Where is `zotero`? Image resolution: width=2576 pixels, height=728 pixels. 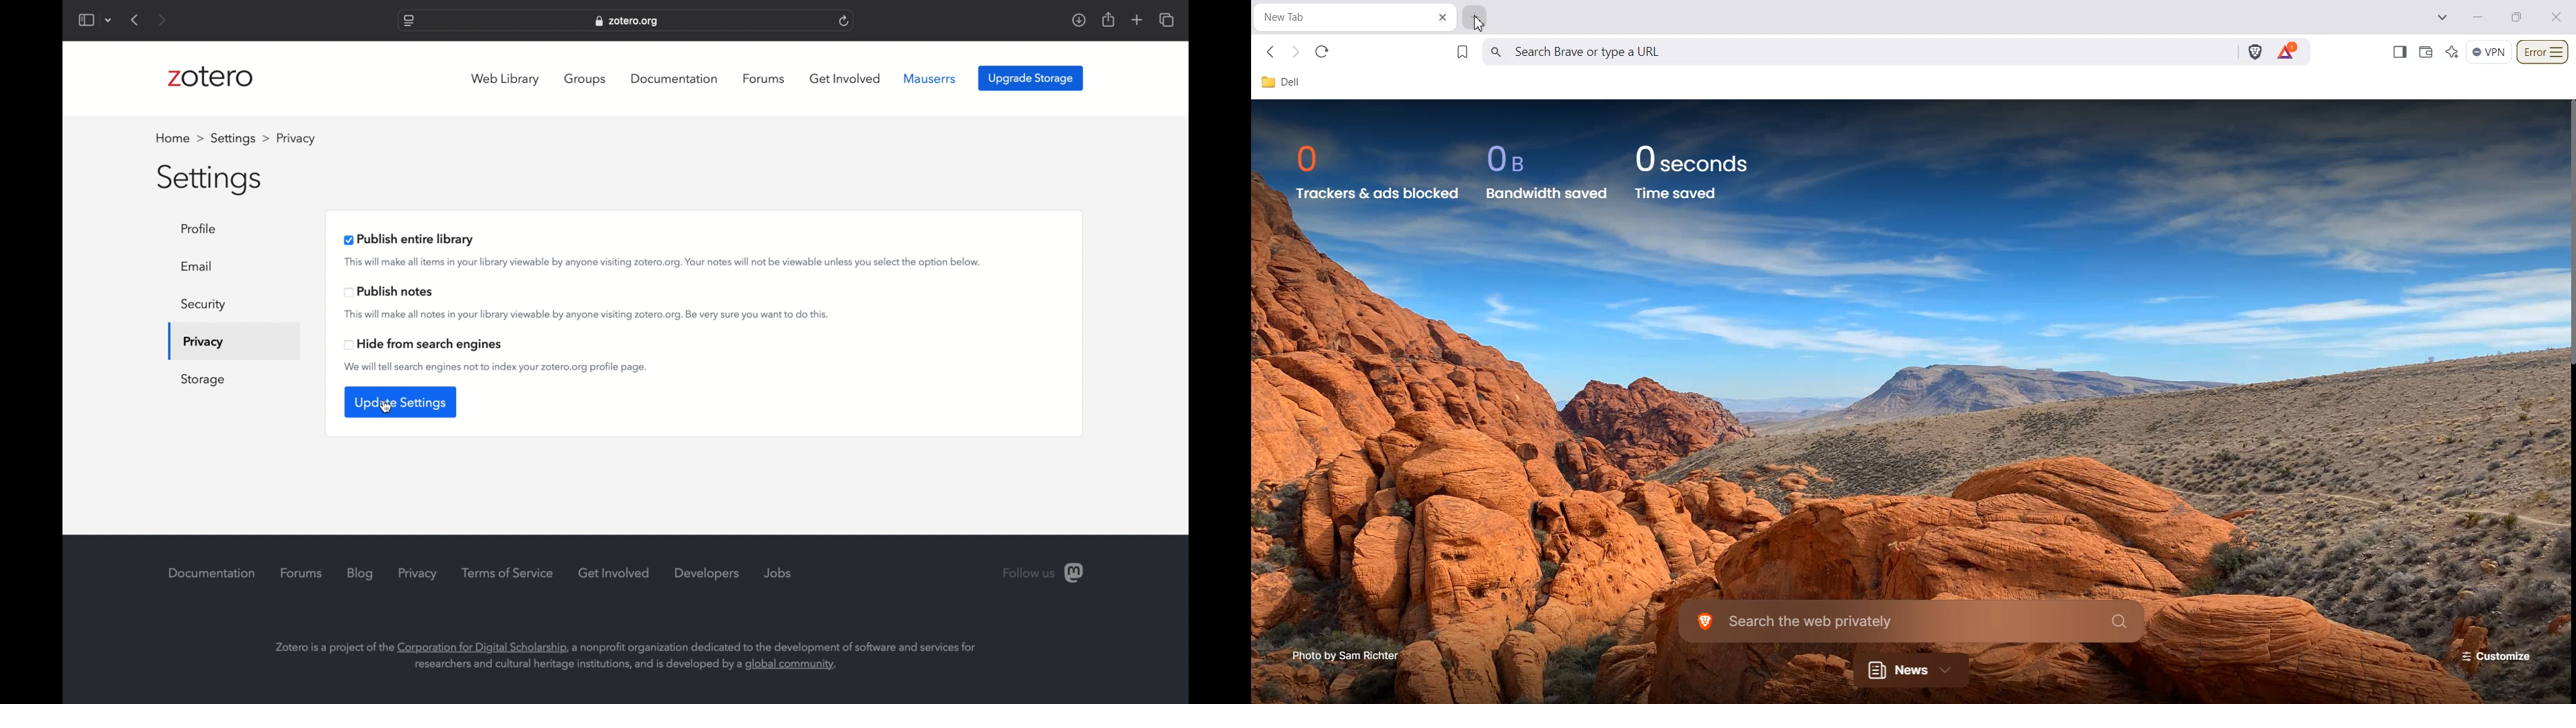
zotero is located at coordinates (211, 77).